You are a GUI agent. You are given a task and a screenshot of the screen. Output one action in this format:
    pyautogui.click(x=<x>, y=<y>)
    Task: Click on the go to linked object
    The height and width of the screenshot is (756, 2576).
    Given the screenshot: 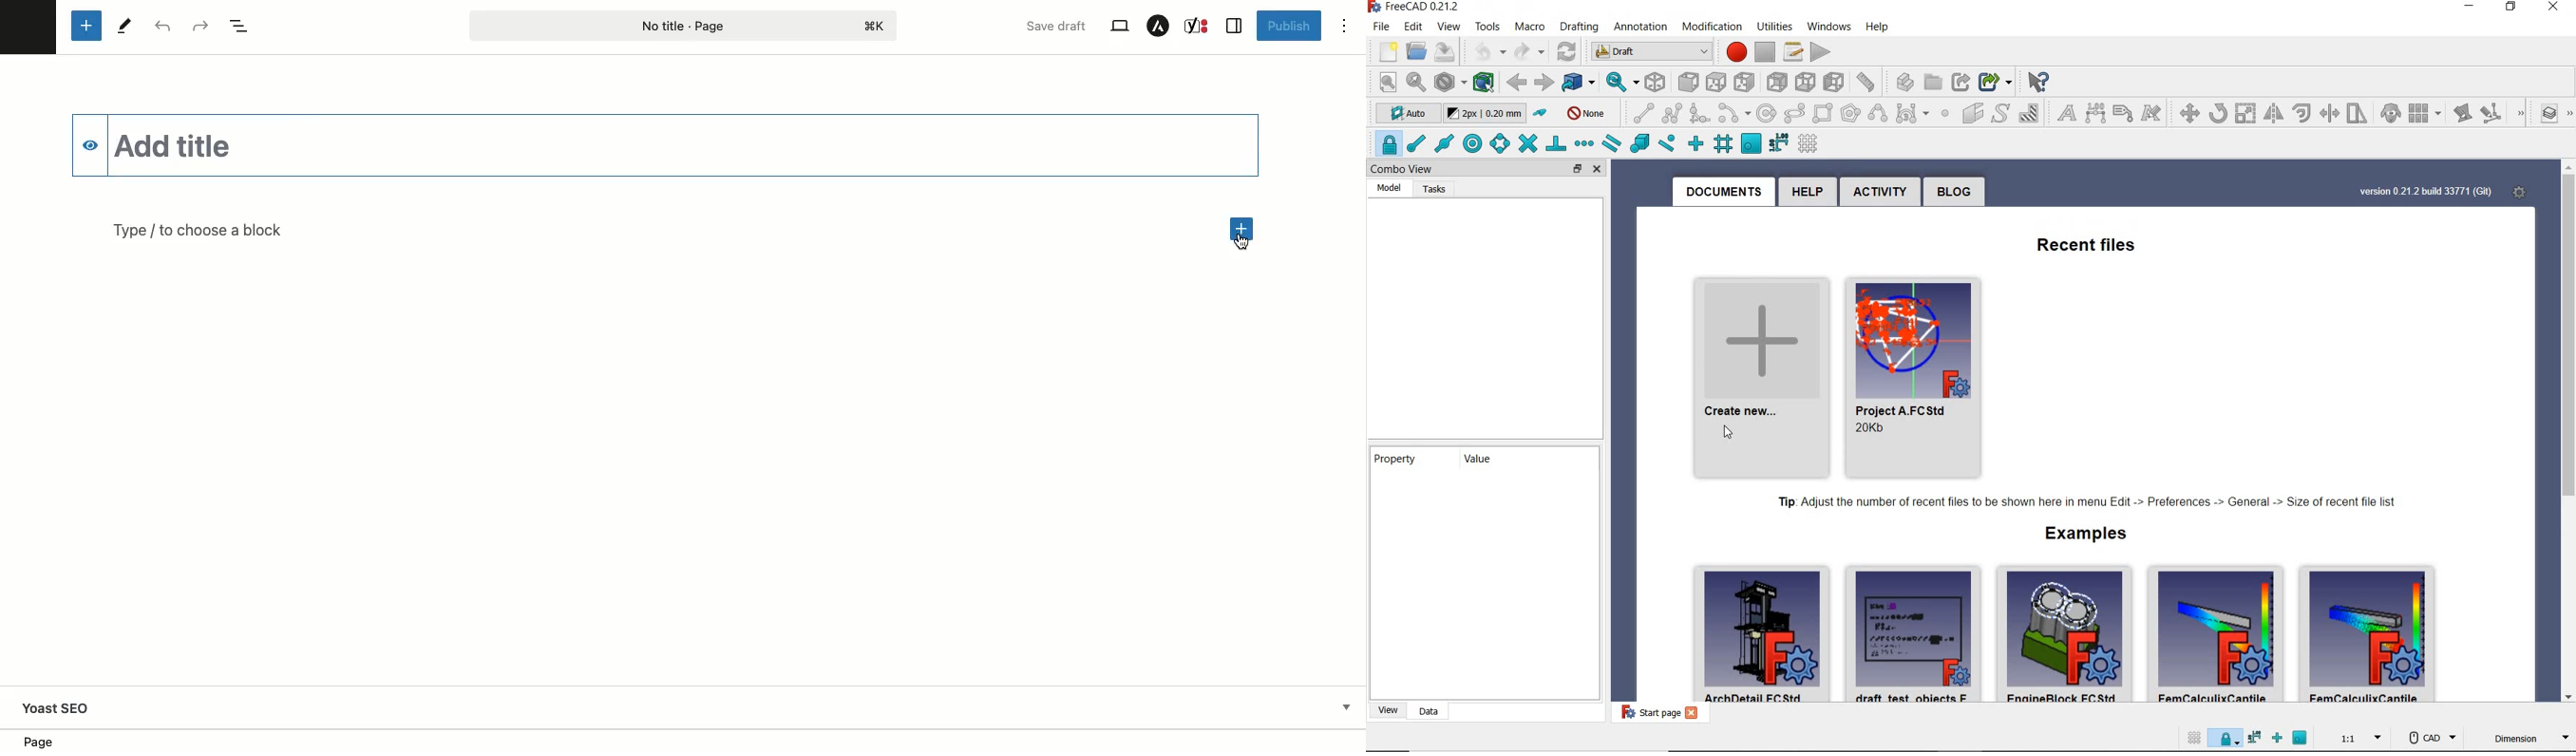 What is the action you would take?
    pyautogui.click(x=1571, y=81)
    